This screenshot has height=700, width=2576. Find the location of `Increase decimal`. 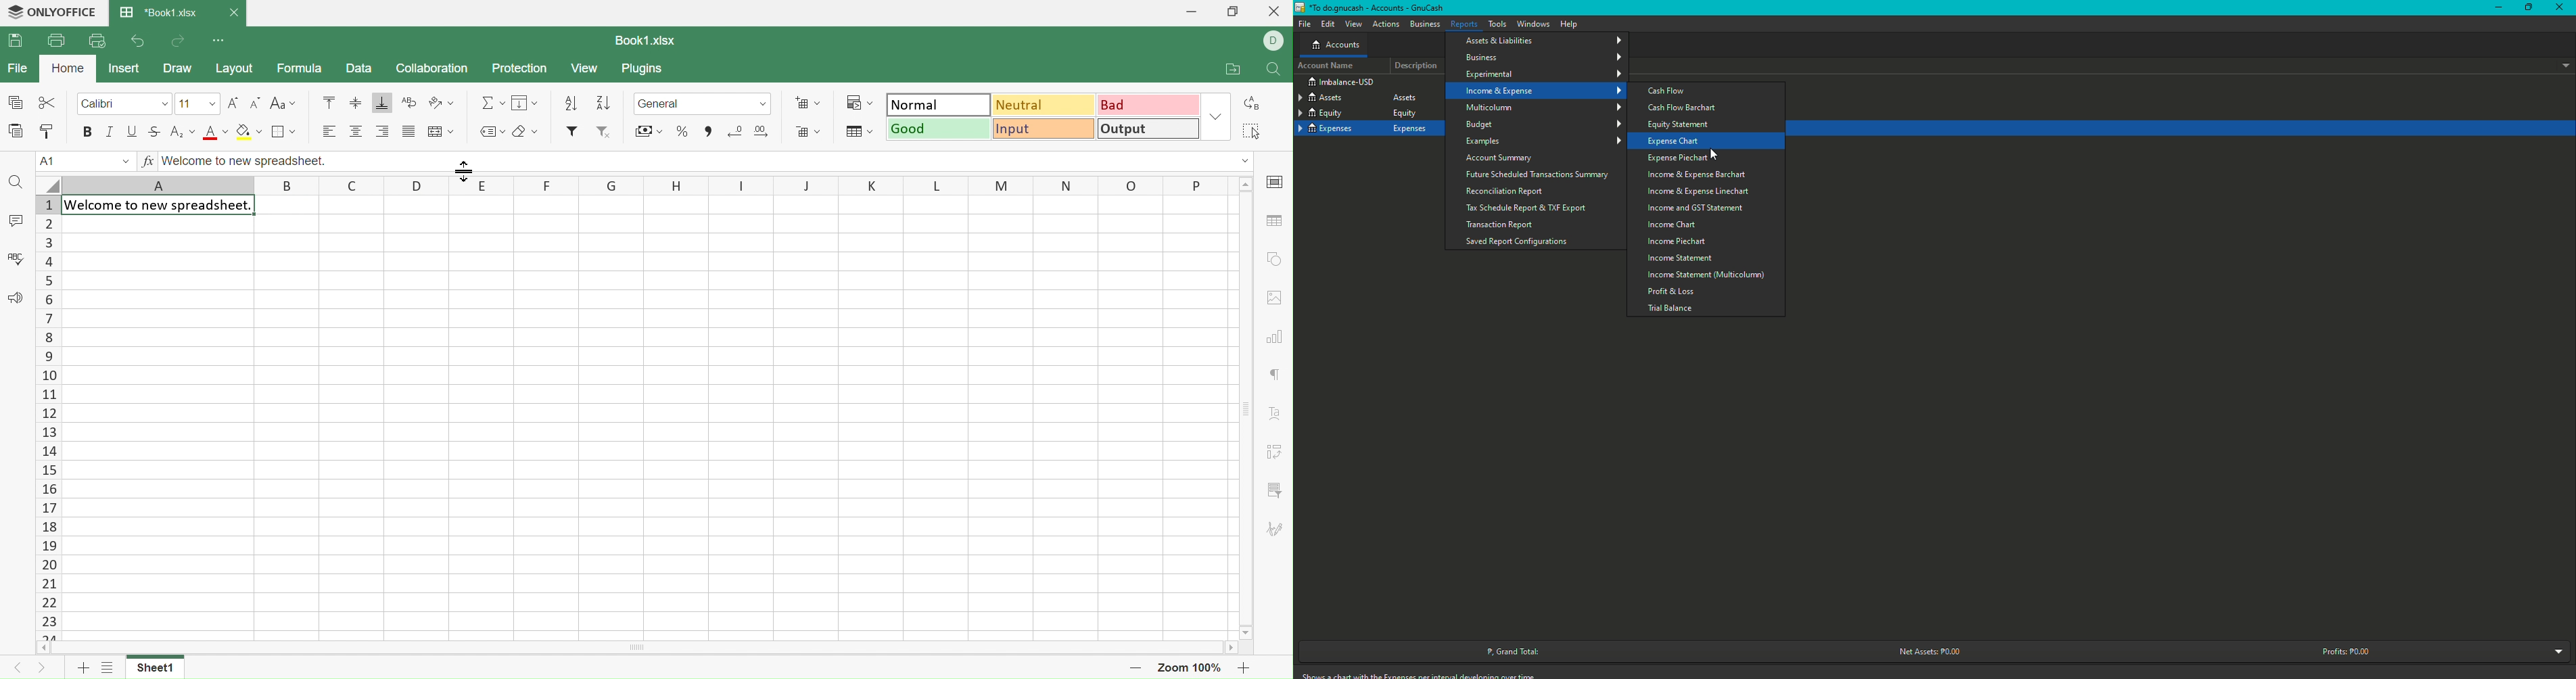

Increase decimal is located at coordinates (762, 132).